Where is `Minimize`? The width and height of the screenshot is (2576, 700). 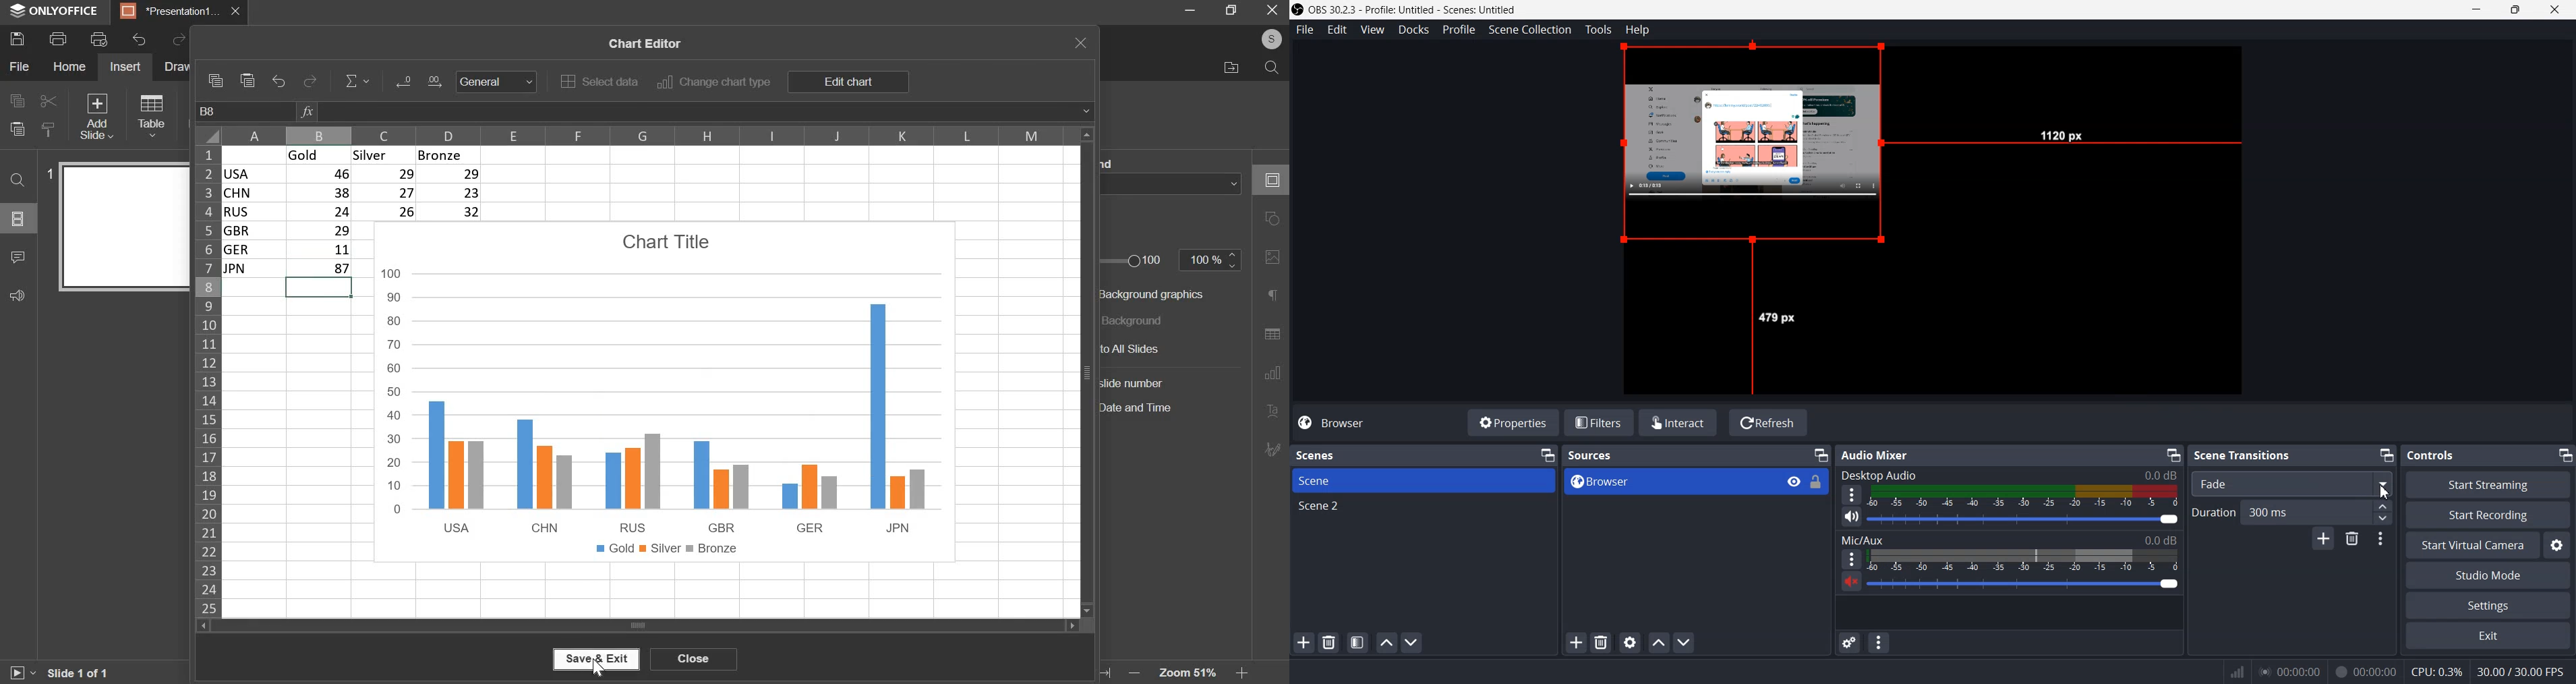 Minimize is located at coordinates (2174, 455).